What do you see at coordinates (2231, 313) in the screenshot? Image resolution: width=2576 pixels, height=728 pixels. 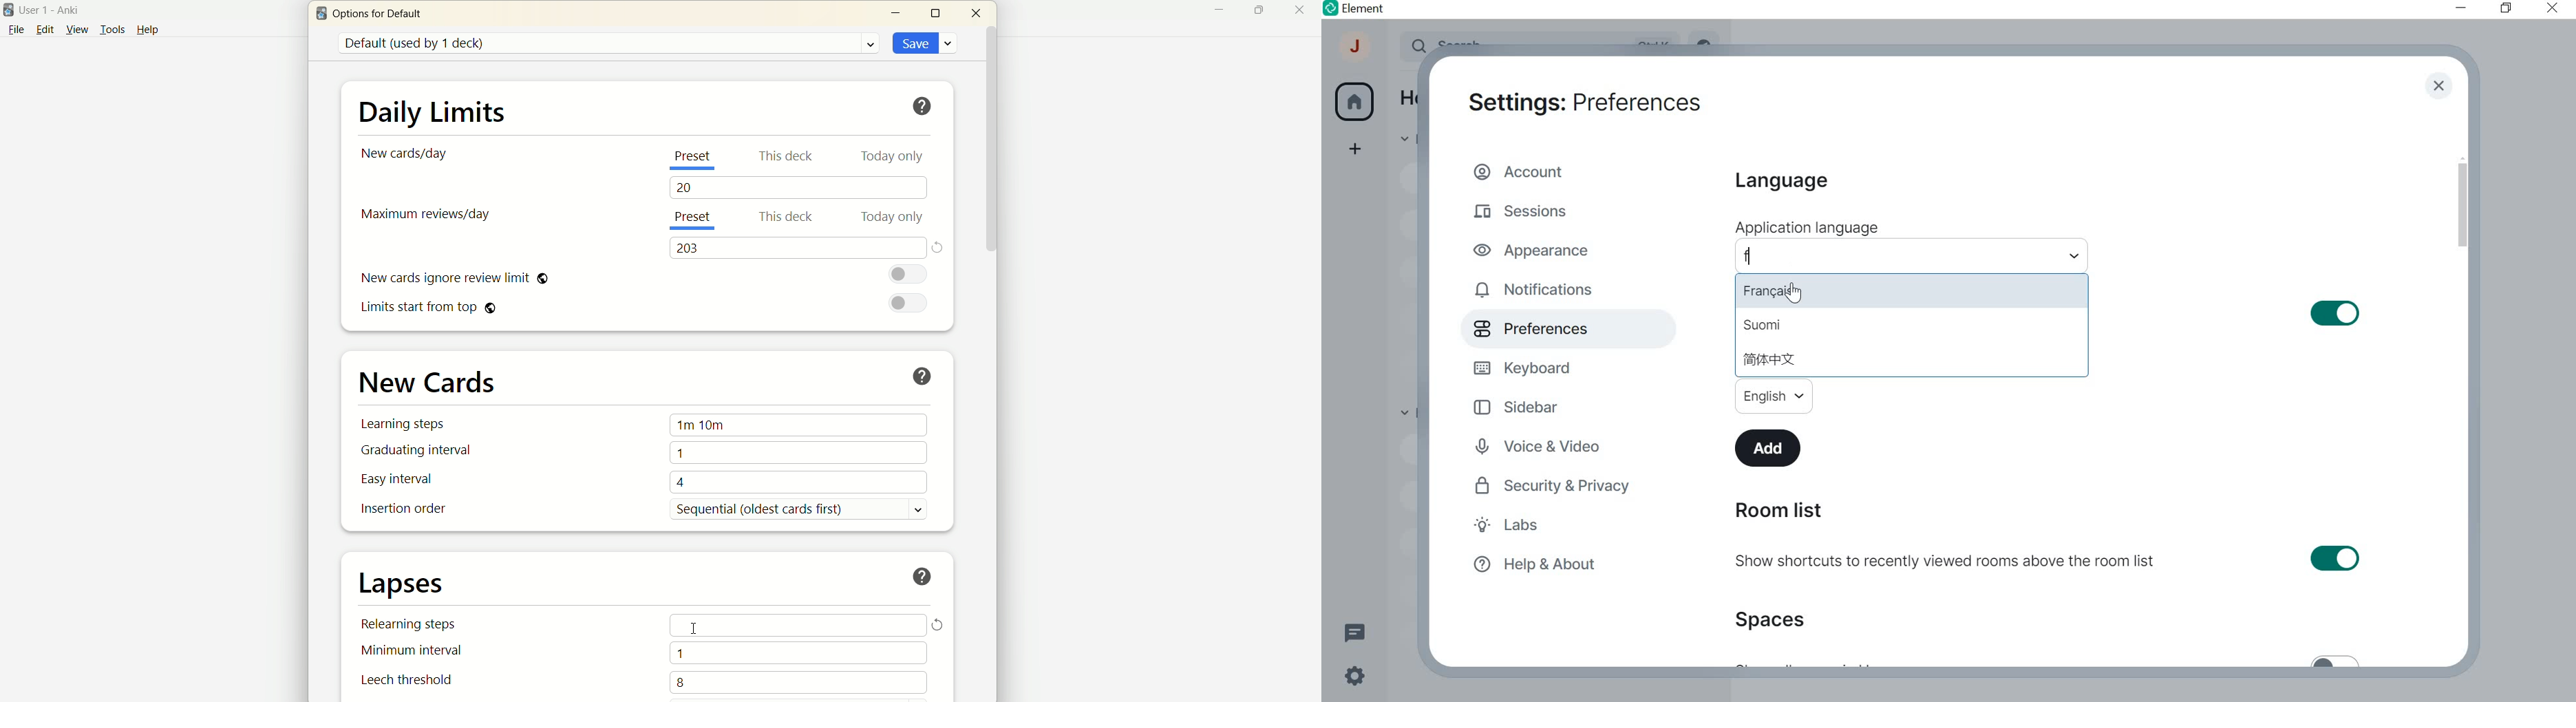 I see `Allow spell check` at bounding box center [2231, 313].